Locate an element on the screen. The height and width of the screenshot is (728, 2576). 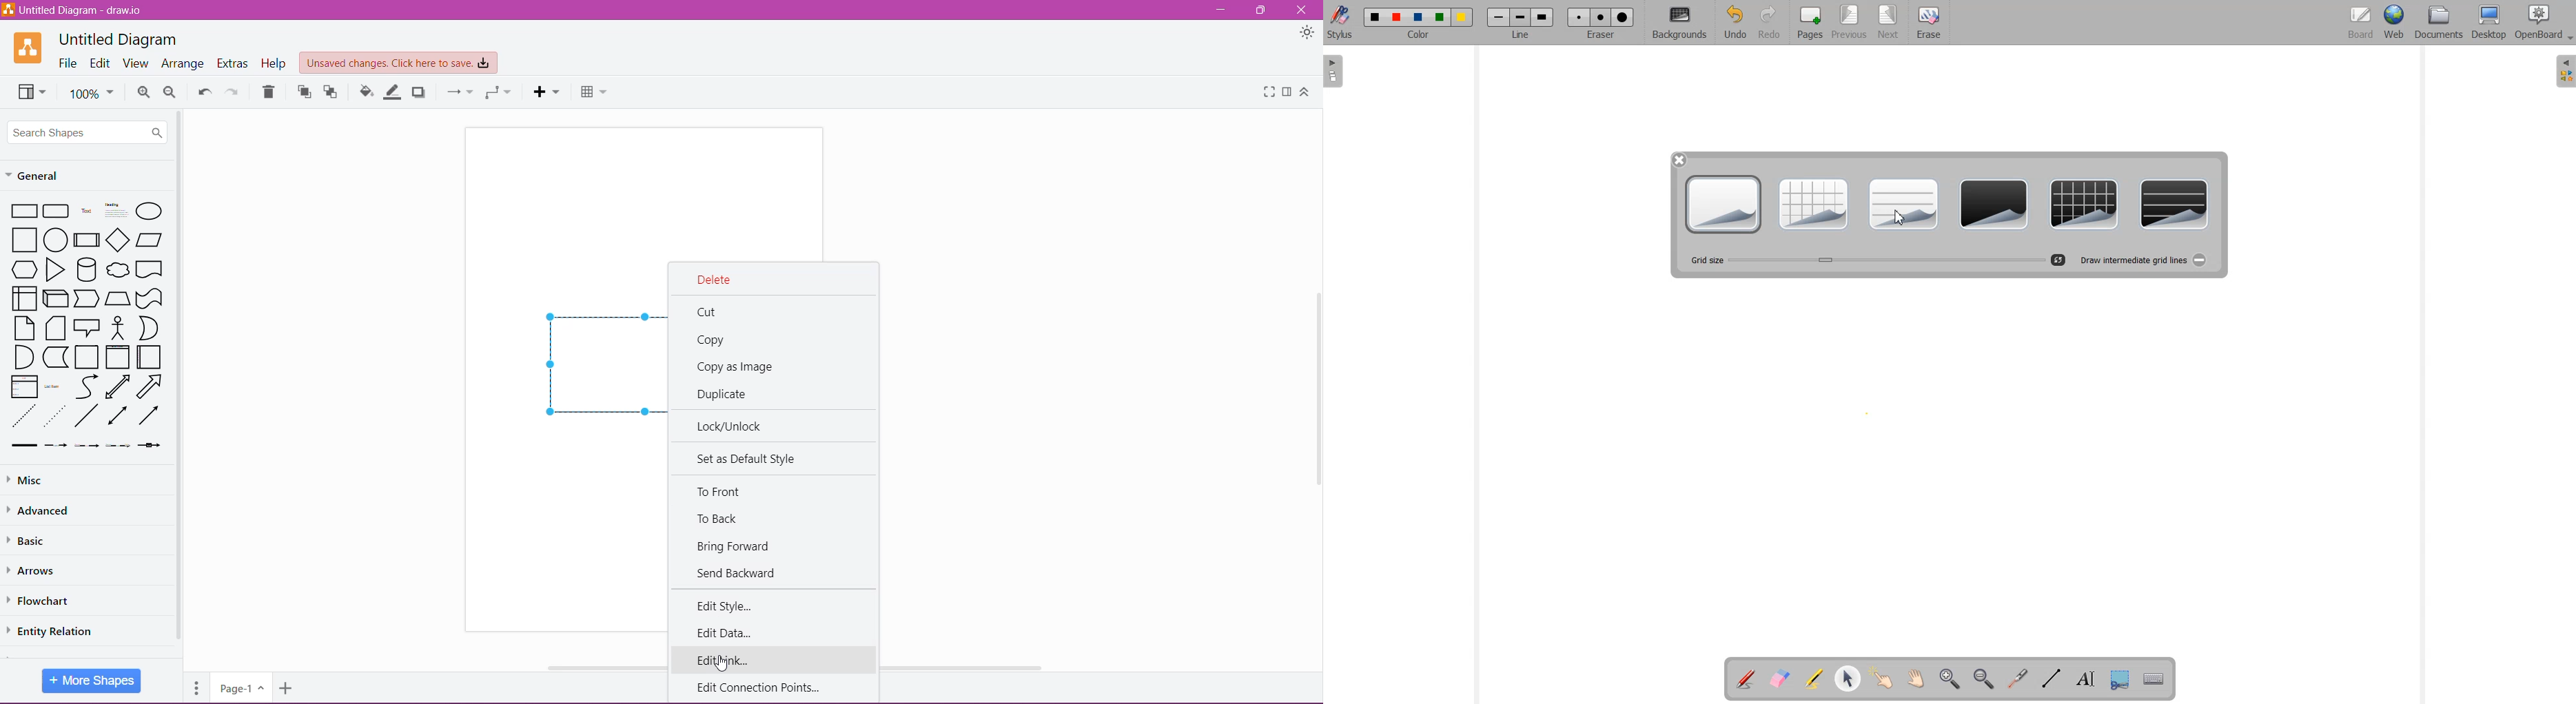
Available shapes under Genera category is located at coordinates (85, 325).